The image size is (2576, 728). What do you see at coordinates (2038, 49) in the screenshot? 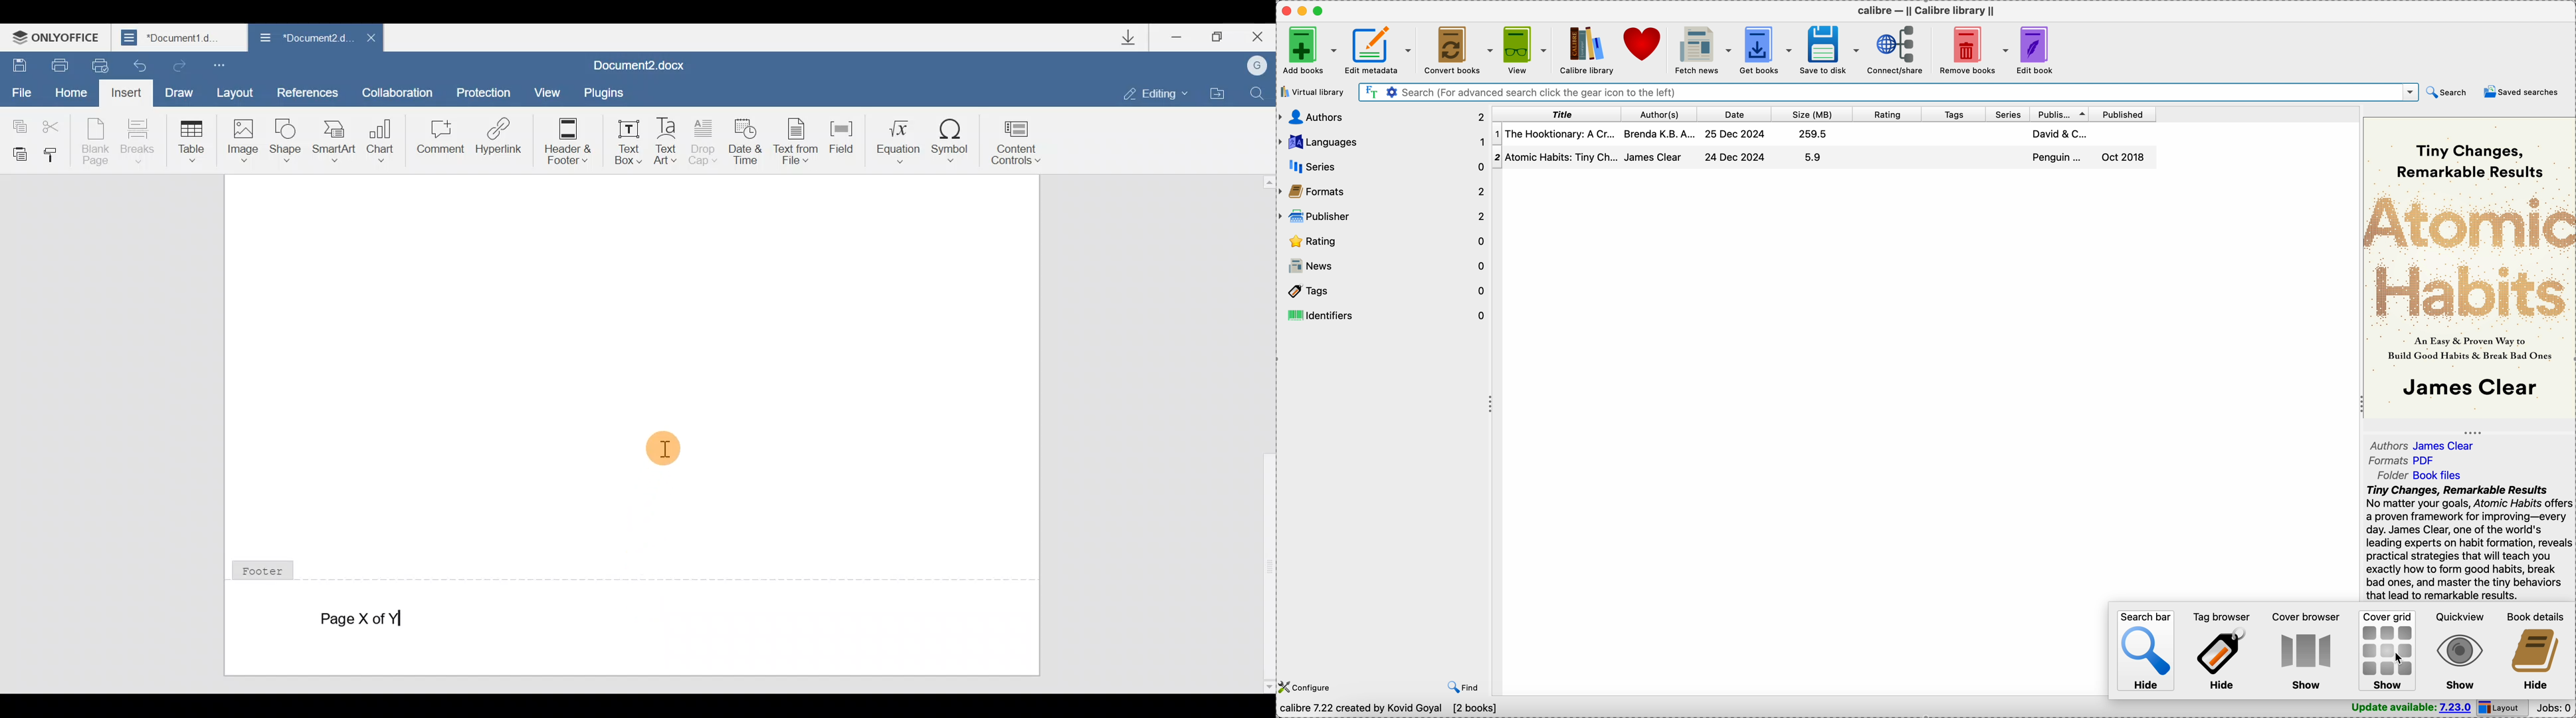
I see `edit book` at bounding box center [2038, 49].